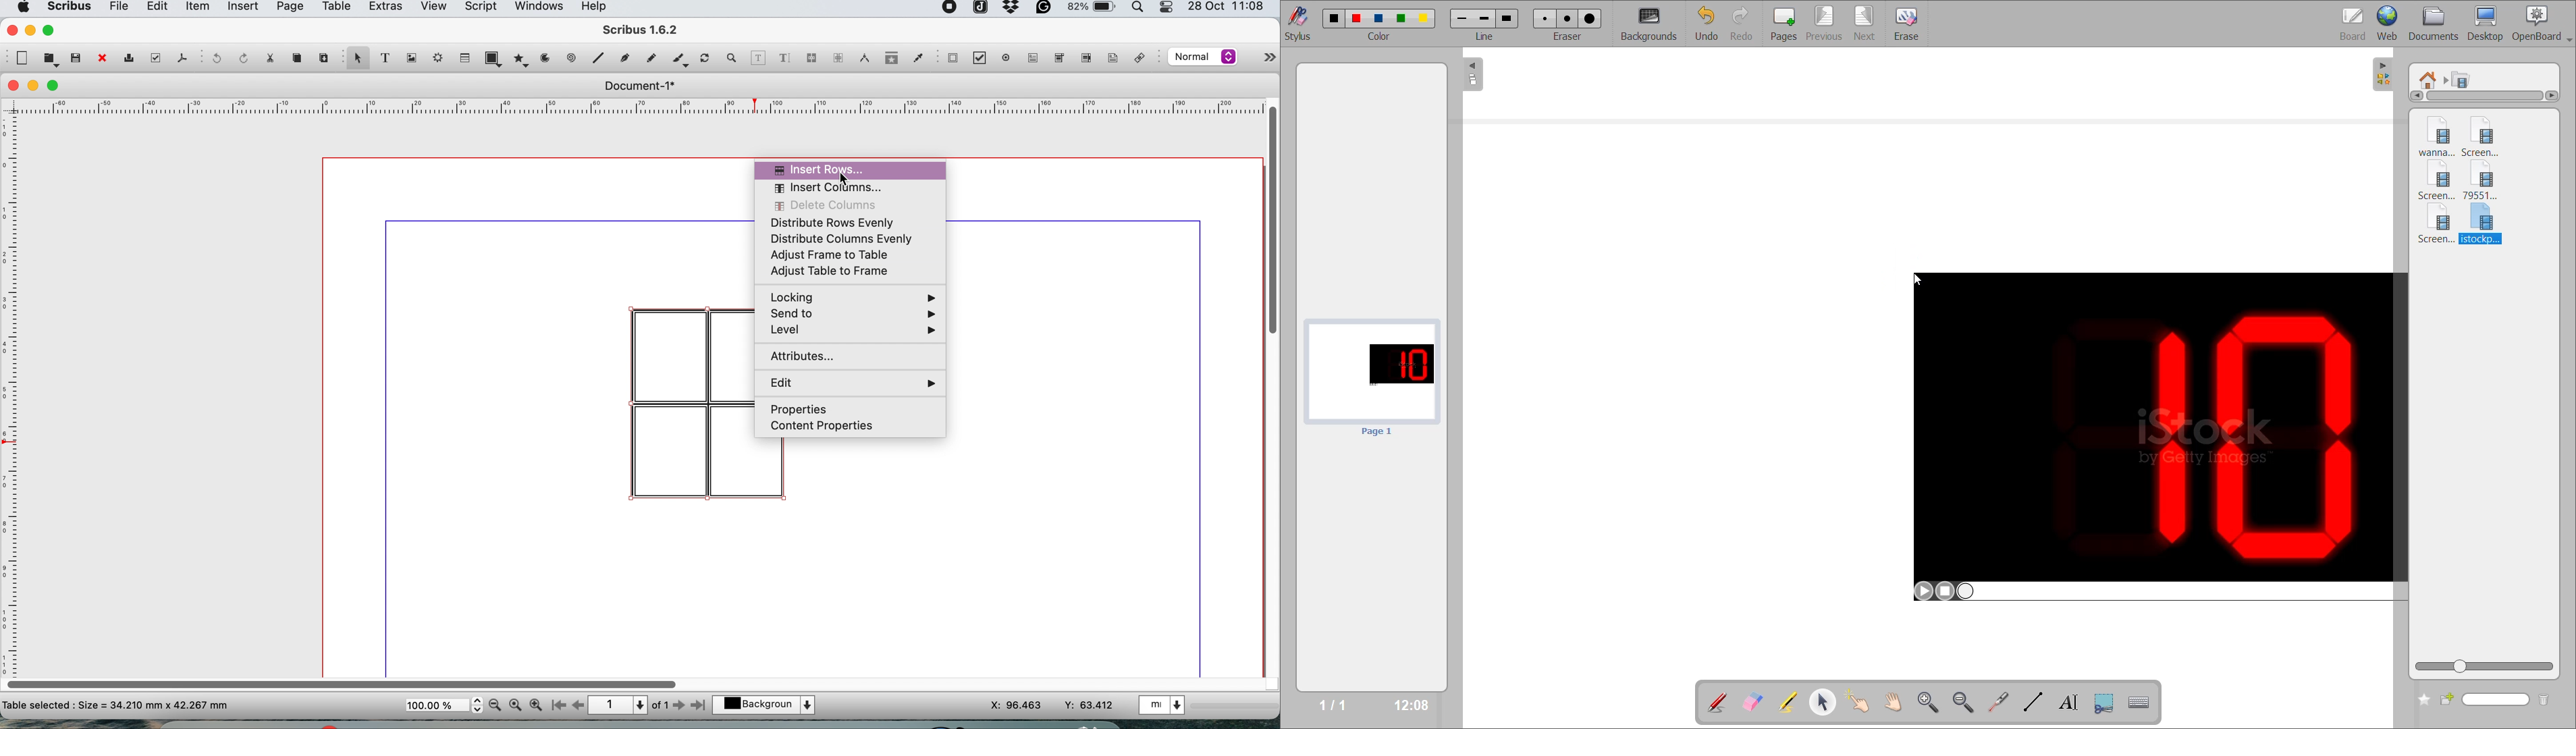  What do you see at coordinates (153, 58) in the screenshot?
I see `preflight verifier` at bounding box center [153, 58].